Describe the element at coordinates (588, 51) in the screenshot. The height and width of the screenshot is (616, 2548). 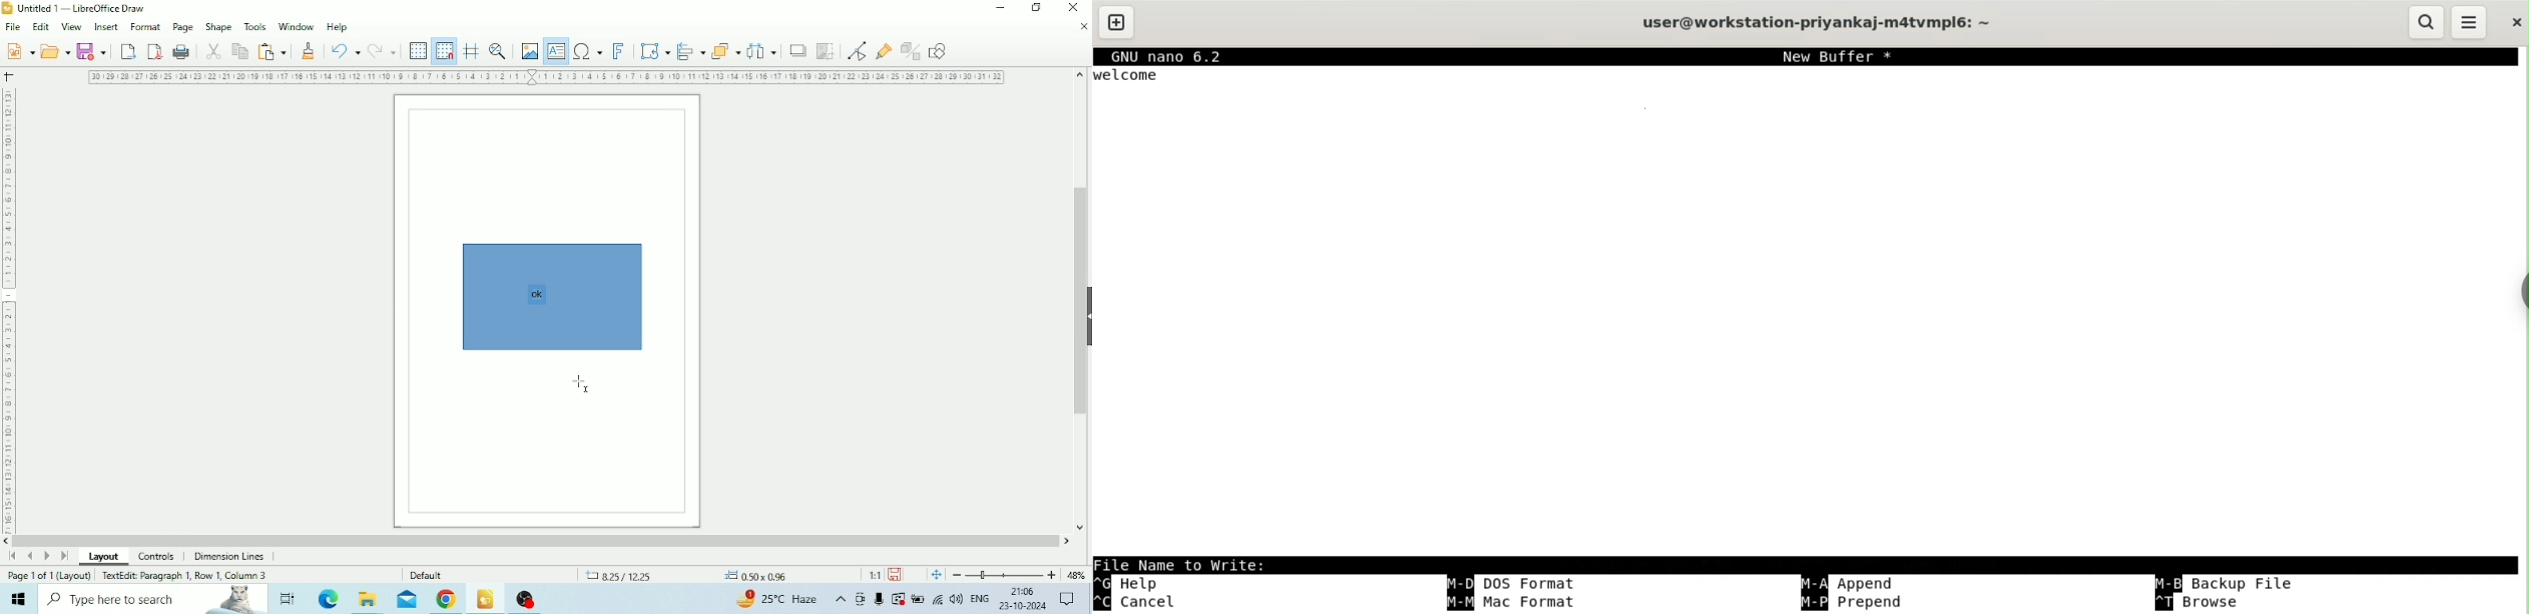
I see `Insert Special Characters` at that location.